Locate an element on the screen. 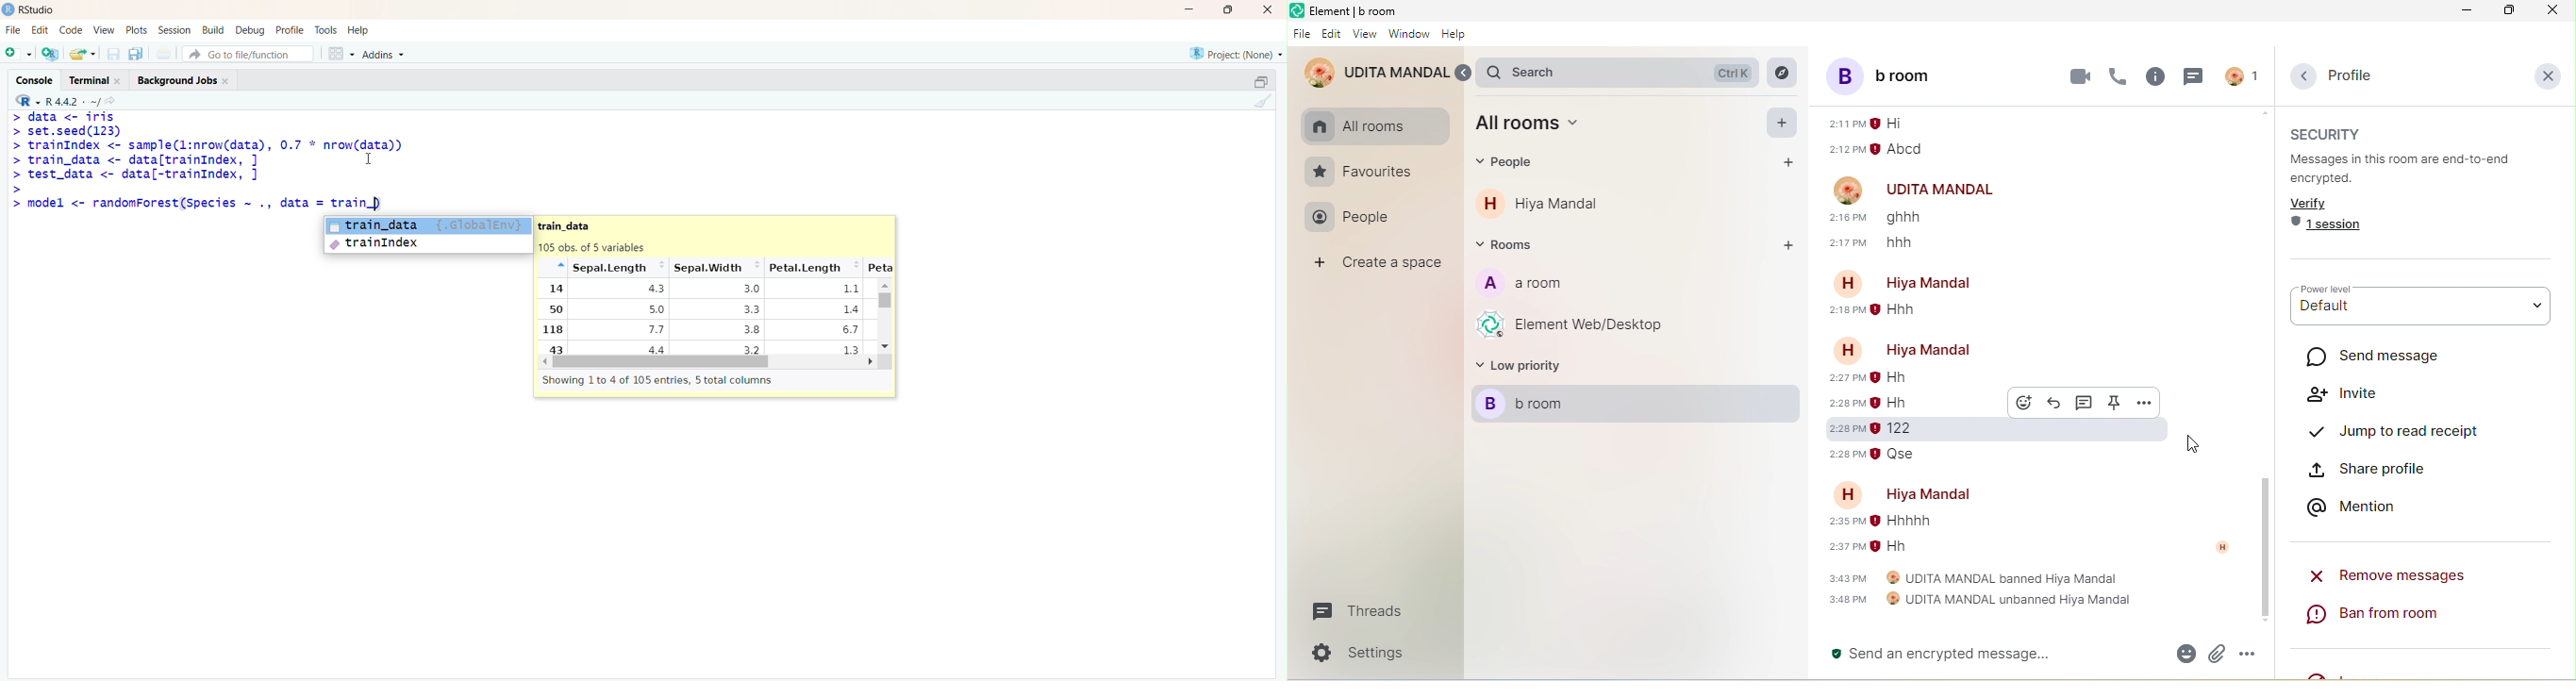 The height and width of the screenshot is (700, 2576). security is located at coordinates (2332, 133).